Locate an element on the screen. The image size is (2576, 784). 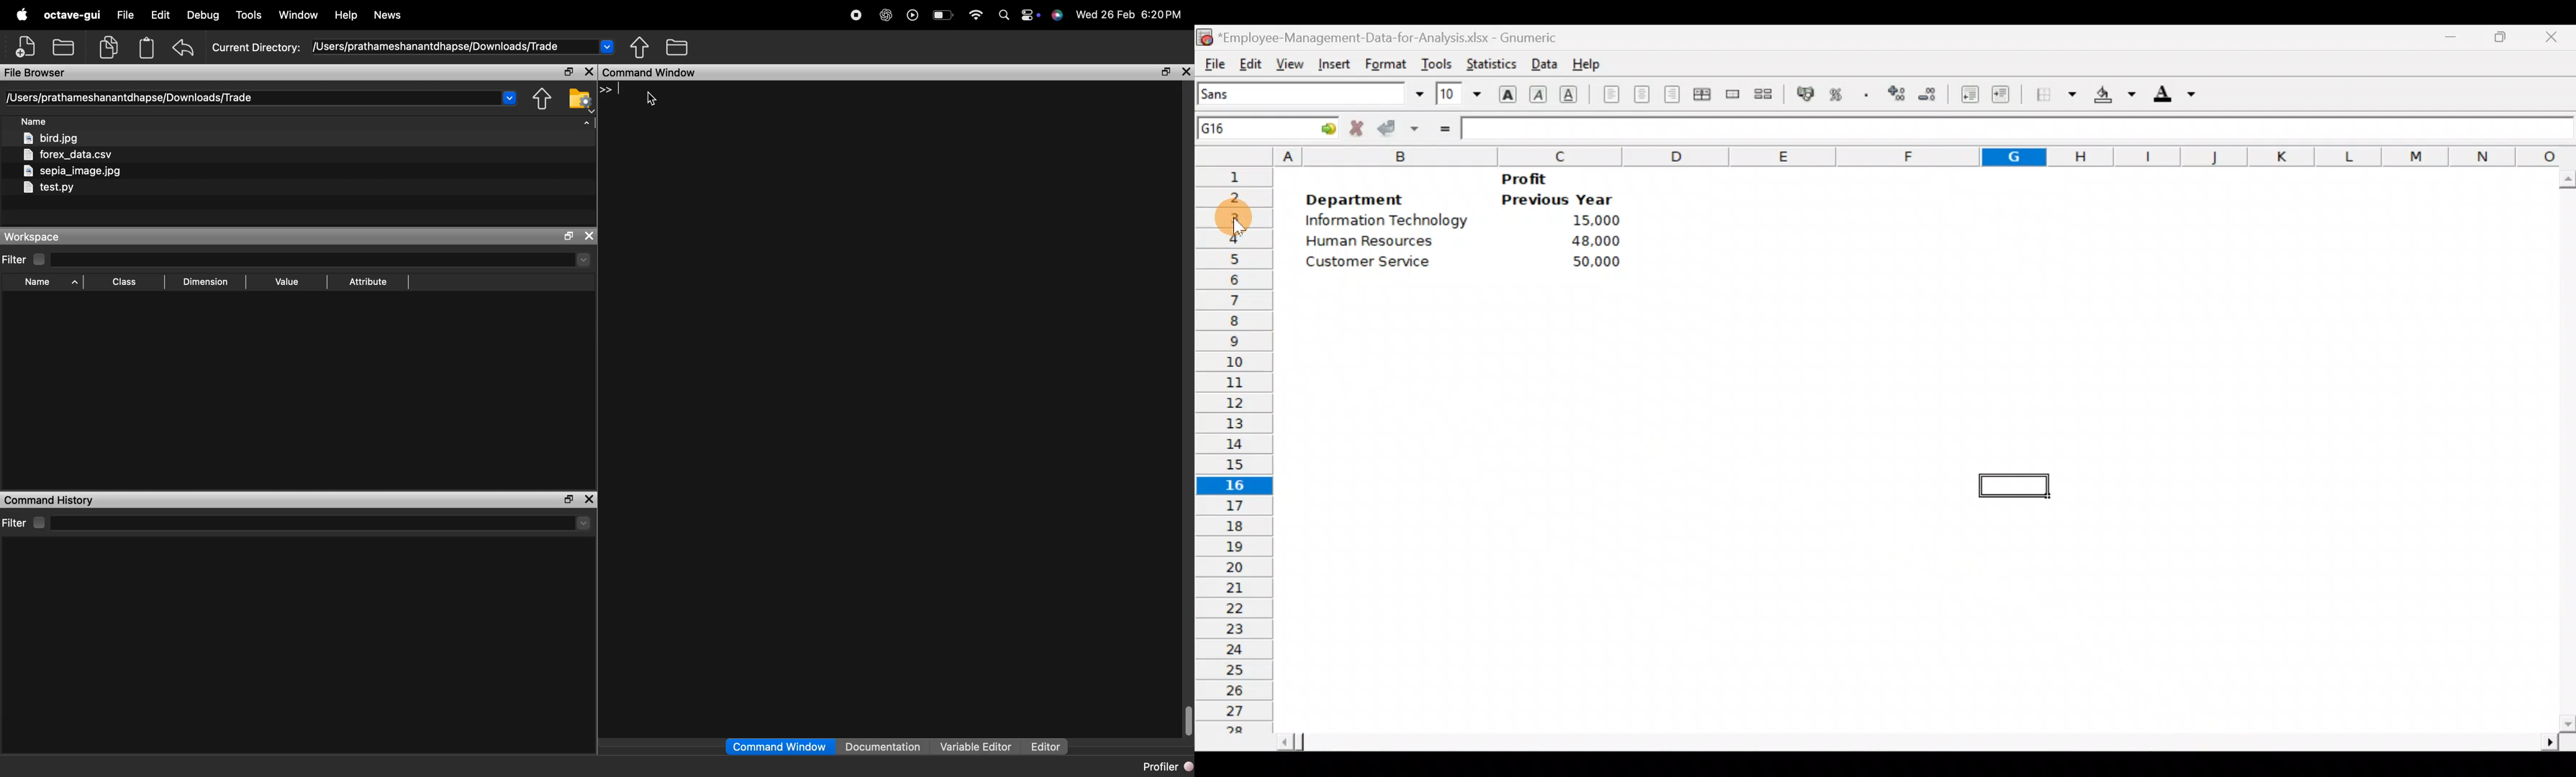
Underline is located at coordinates (1573, 94).